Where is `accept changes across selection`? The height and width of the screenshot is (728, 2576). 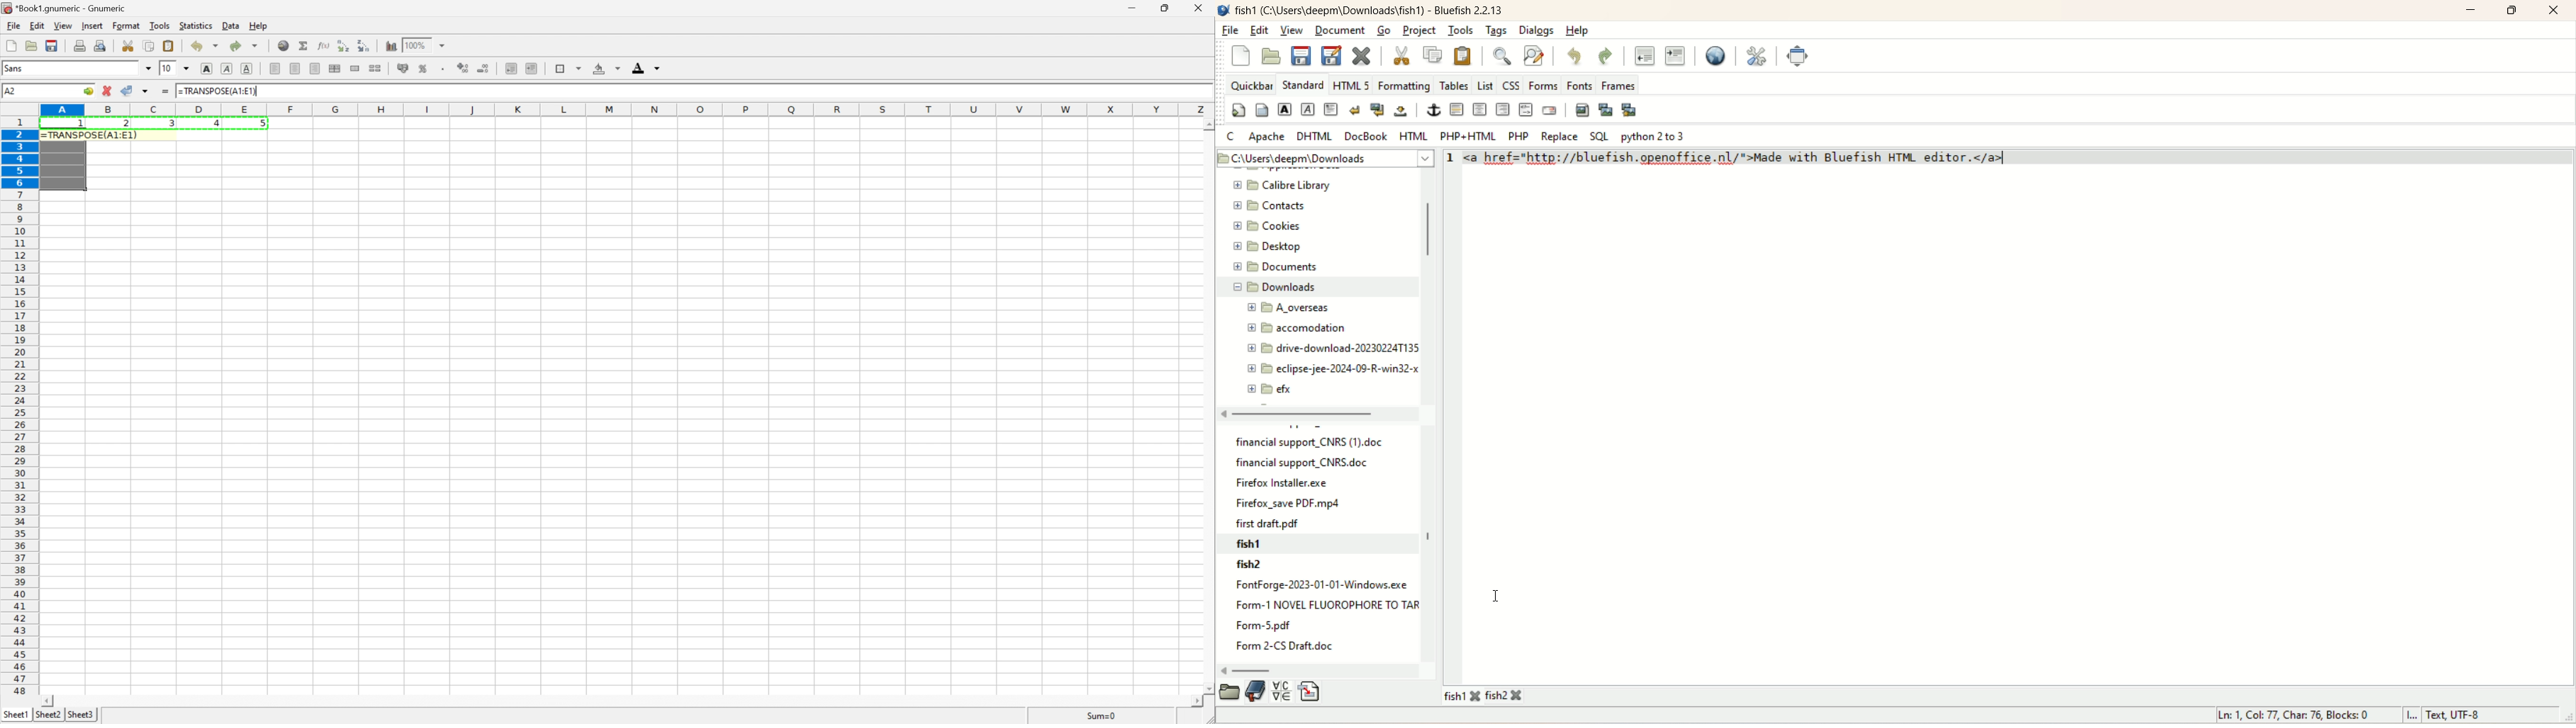
accept changes across selection is located at coordinates (144, 92).